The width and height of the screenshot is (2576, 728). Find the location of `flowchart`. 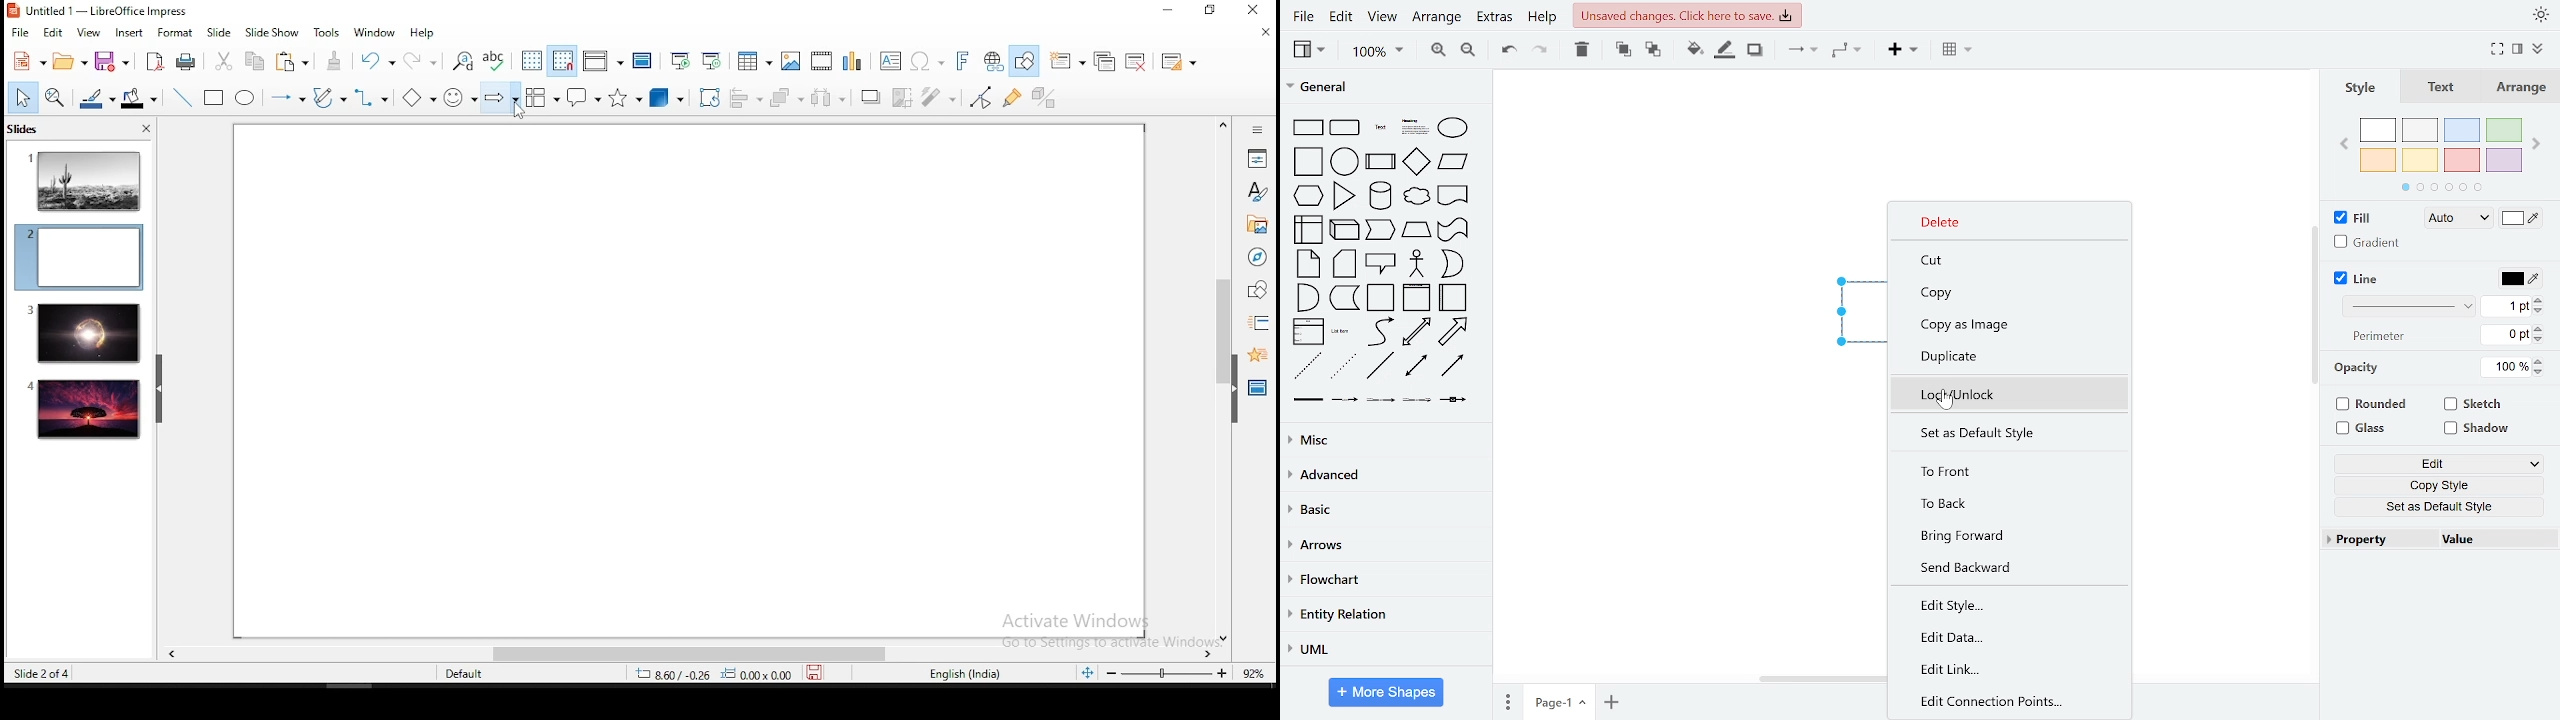

flowchart is located at coordinates (543, 99).